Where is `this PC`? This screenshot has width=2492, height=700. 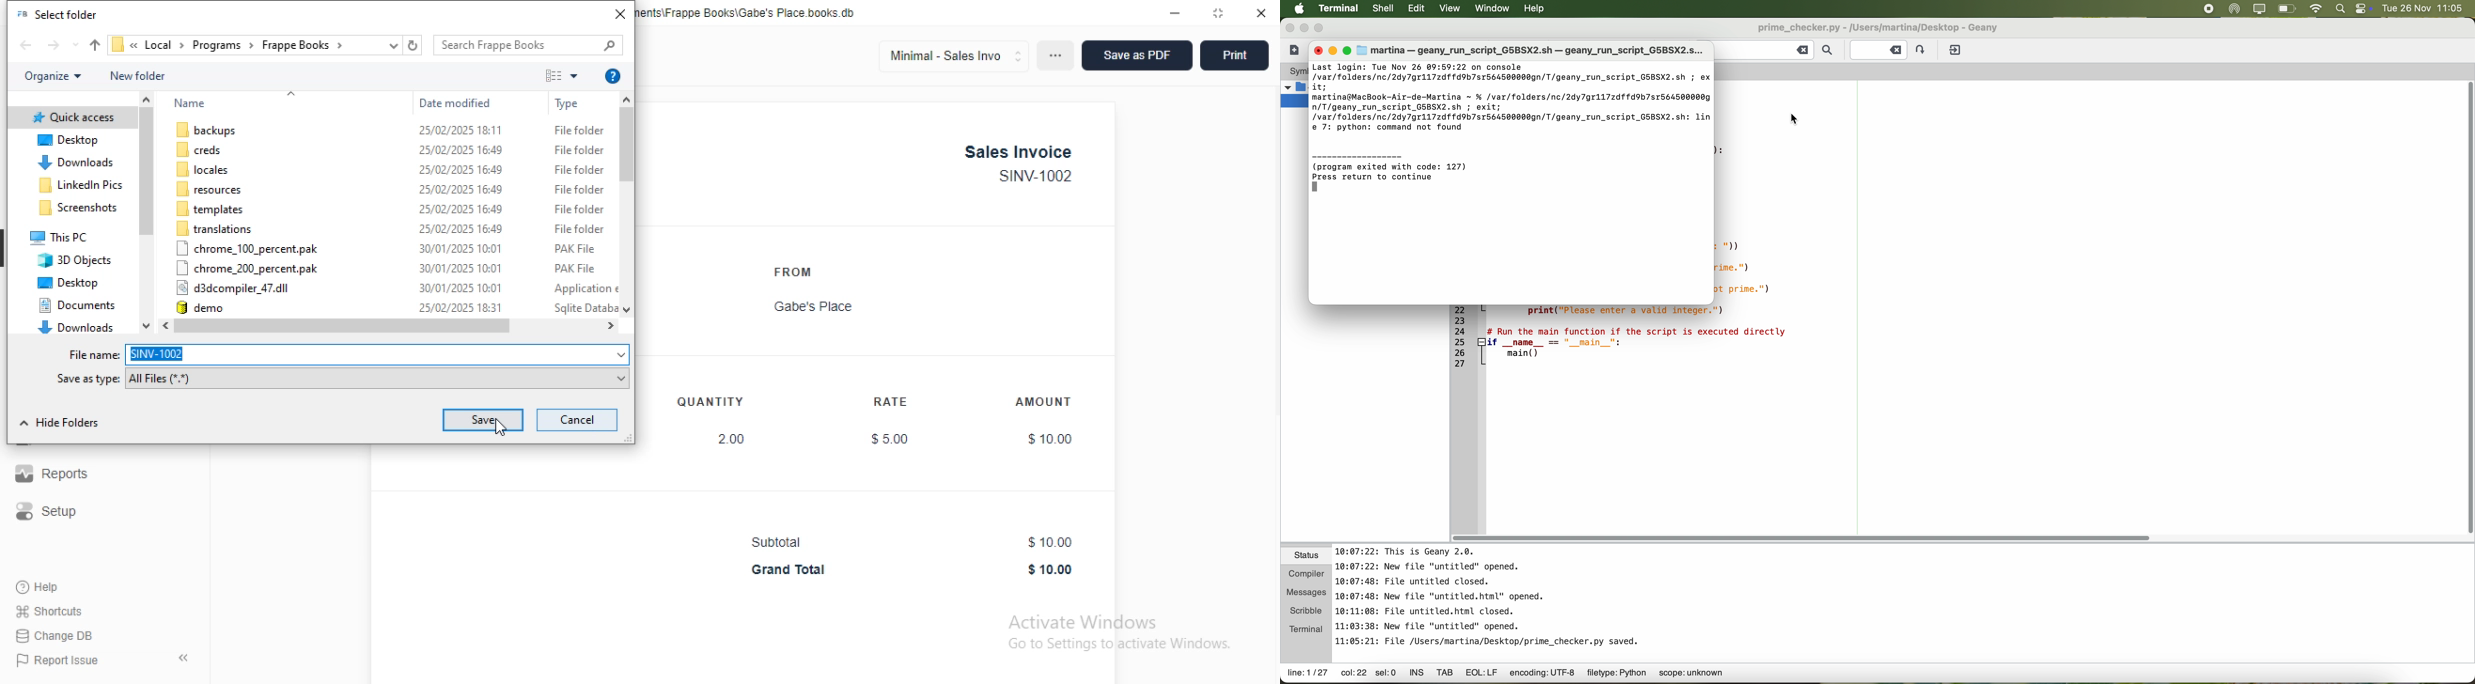
this PC is located at coordinates (59, 238).